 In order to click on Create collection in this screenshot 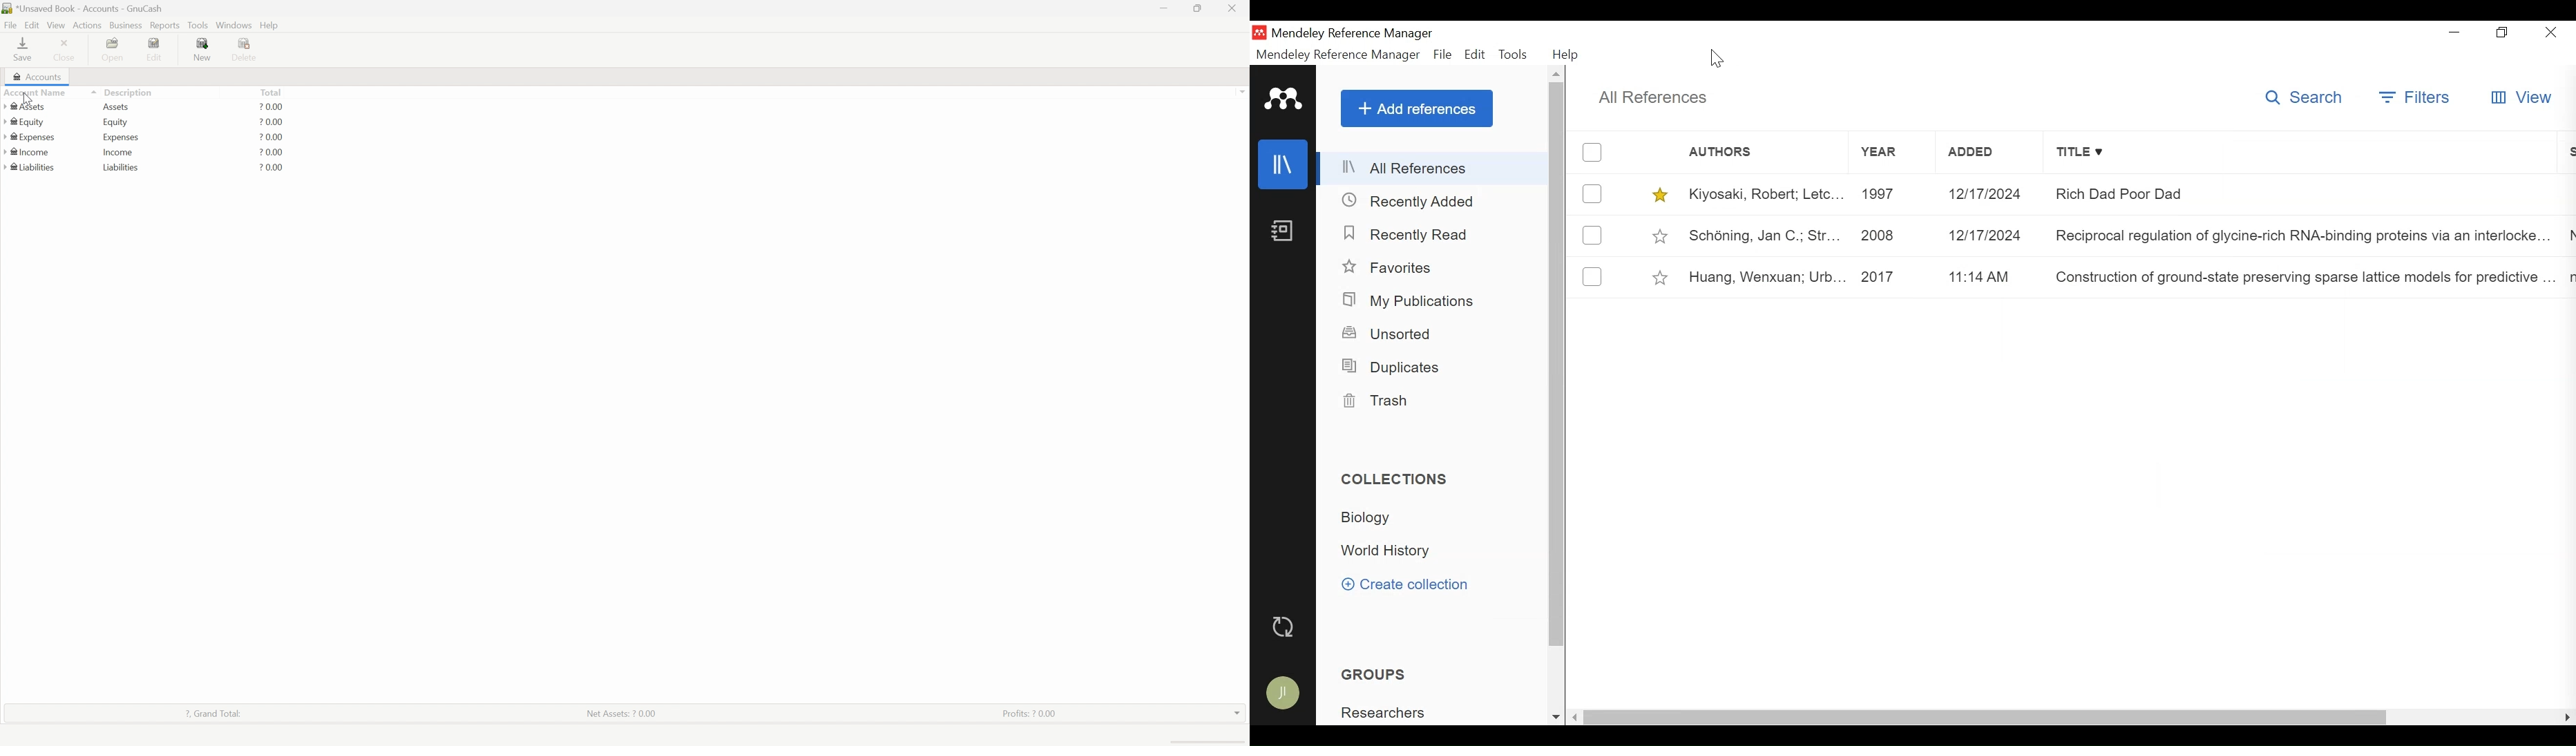, I will do `click(1411, 584)`.